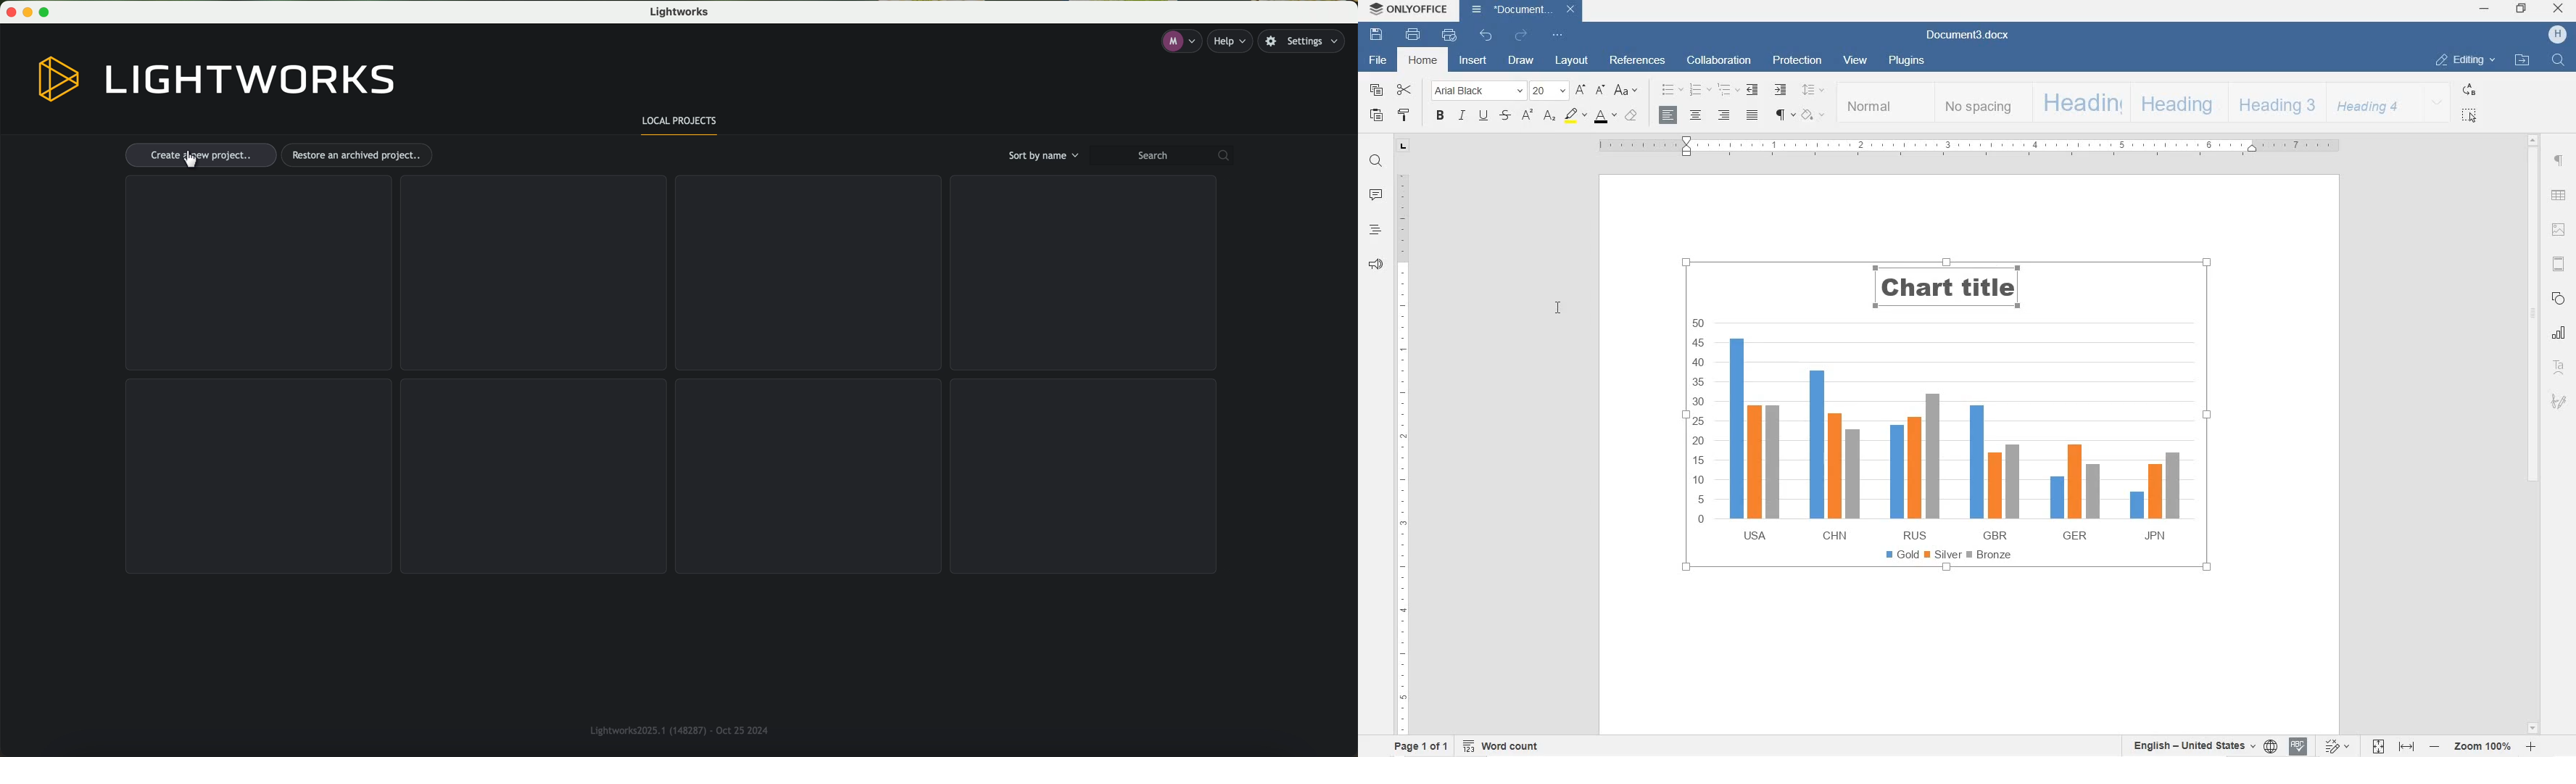 The width and height of the screenshot is (2576, 784). Describe the element at coordinates (48, 12) in the screenshot. I see `maximize` at that location.